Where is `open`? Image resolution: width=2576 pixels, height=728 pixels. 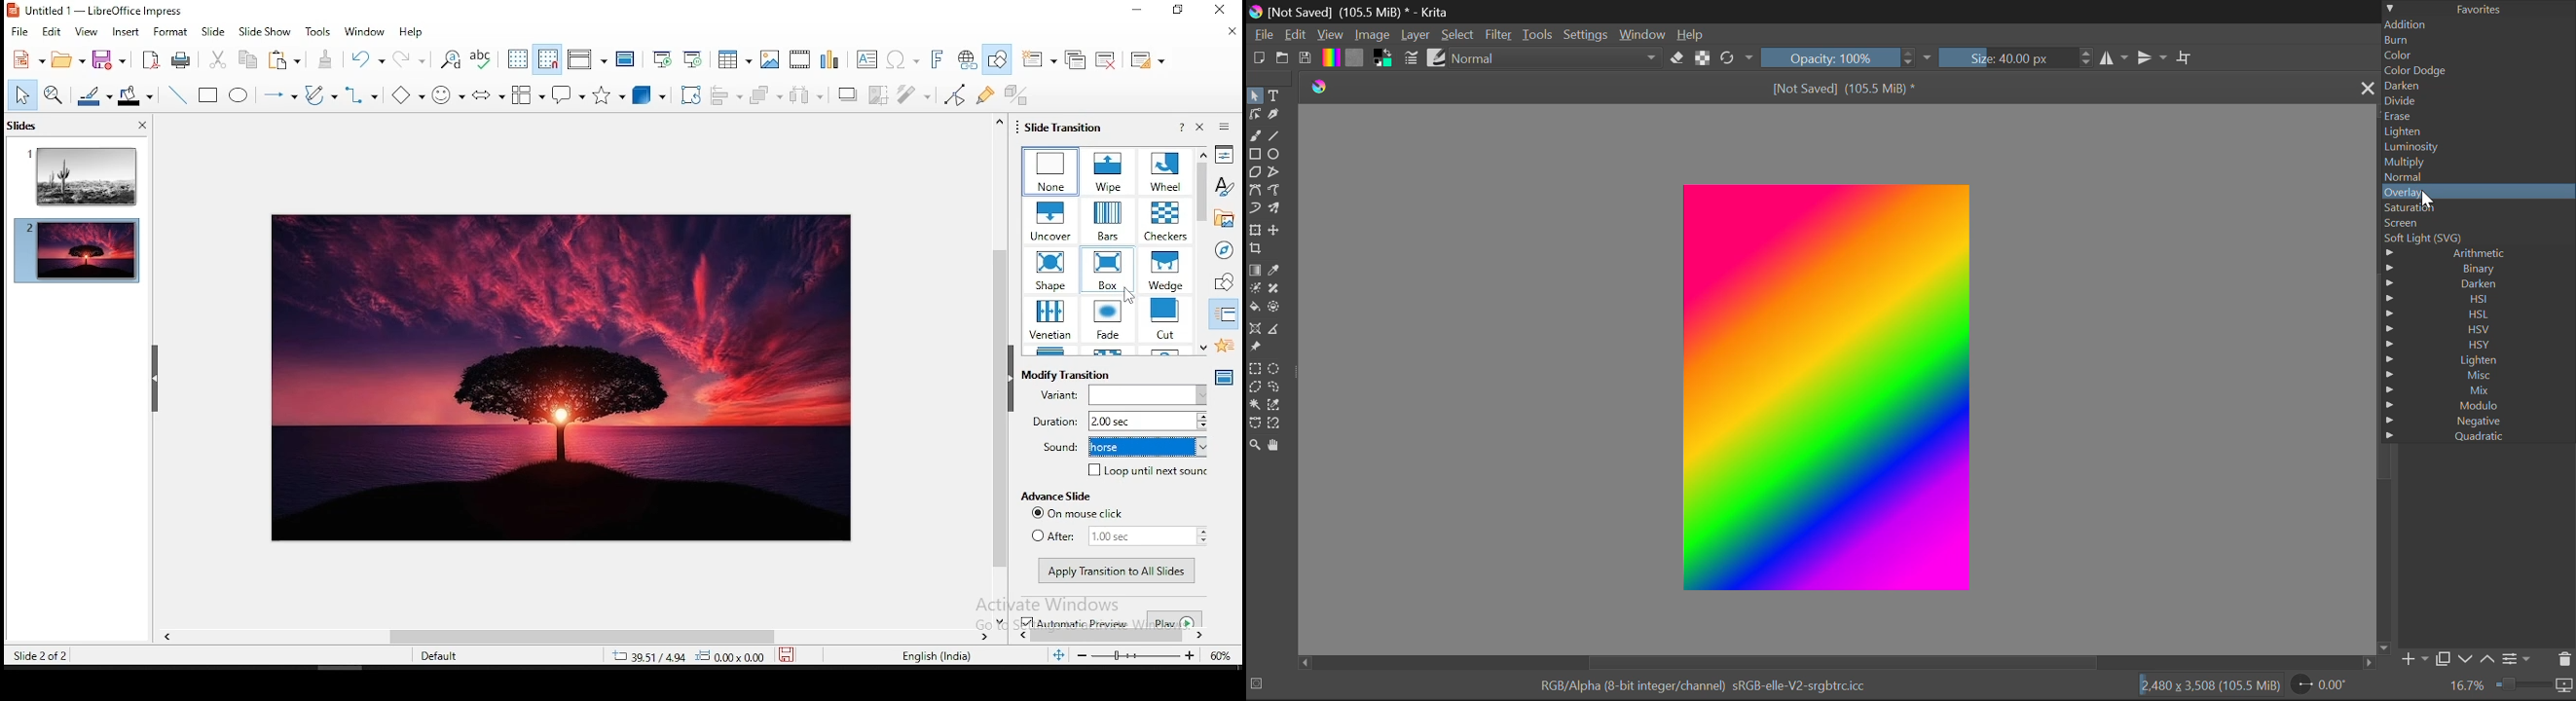 open is located at coordinates (68, 59).